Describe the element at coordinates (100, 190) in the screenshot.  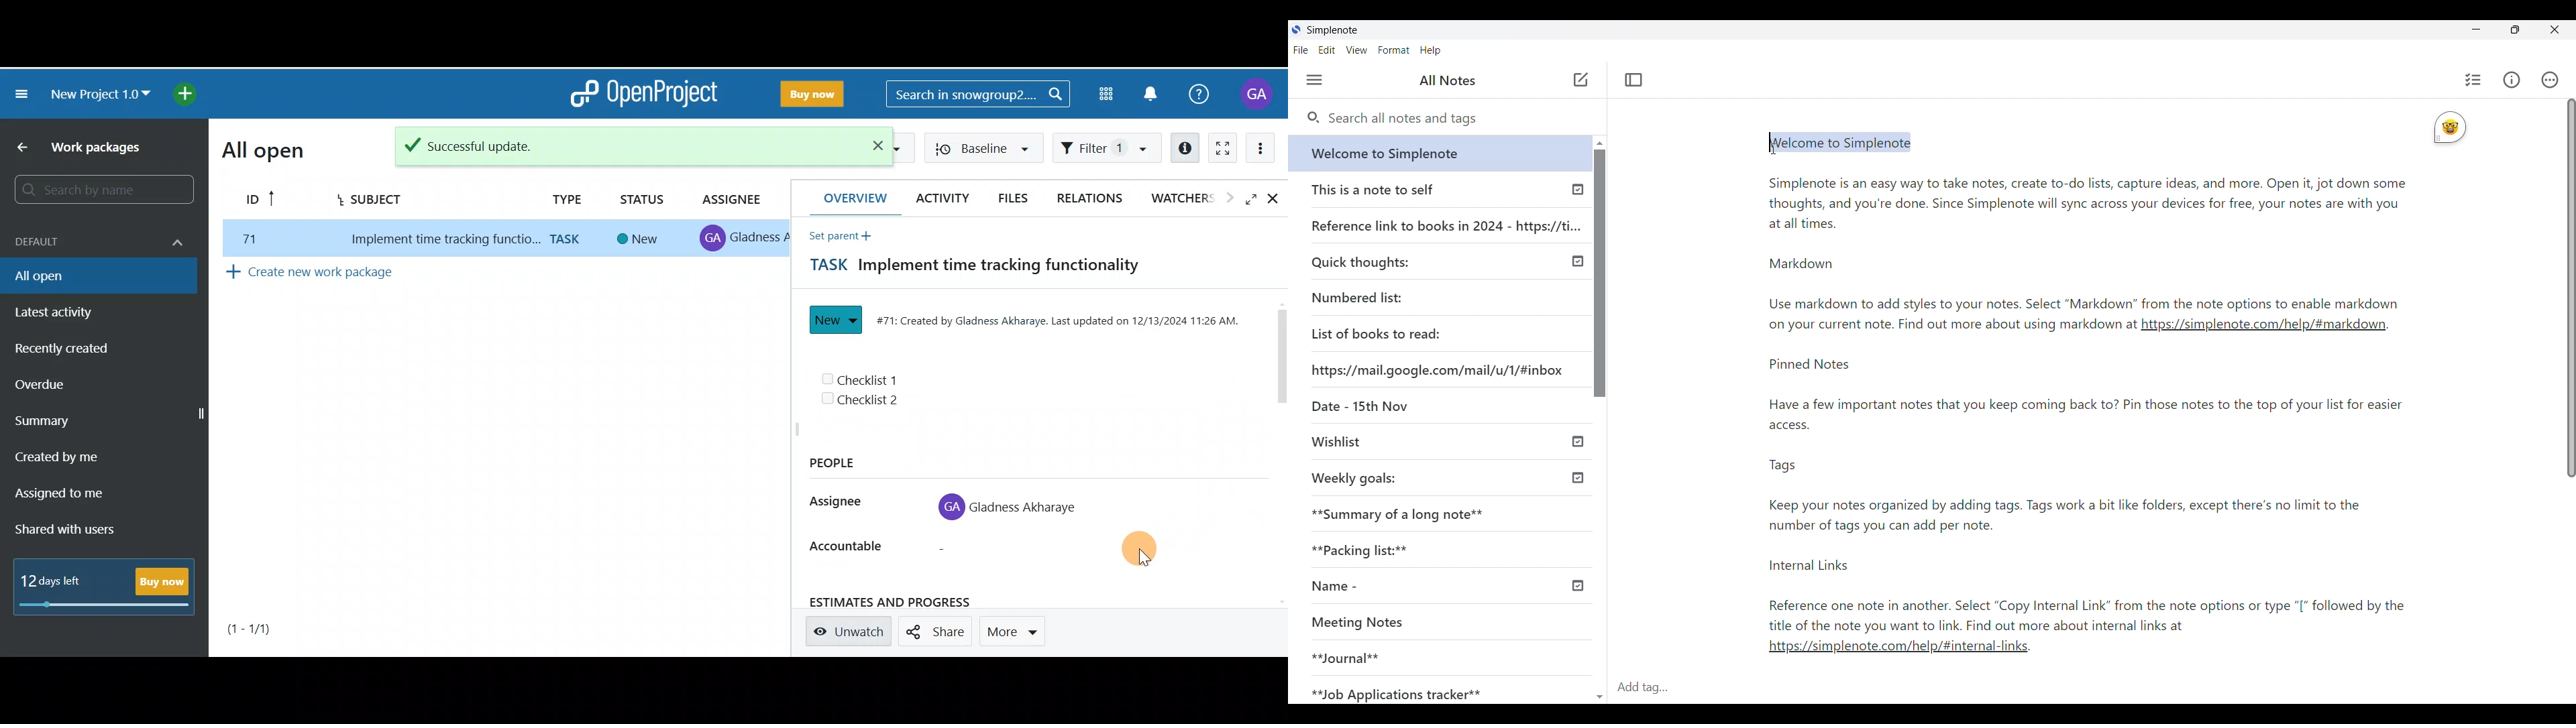
I see `Search bar` at that location.